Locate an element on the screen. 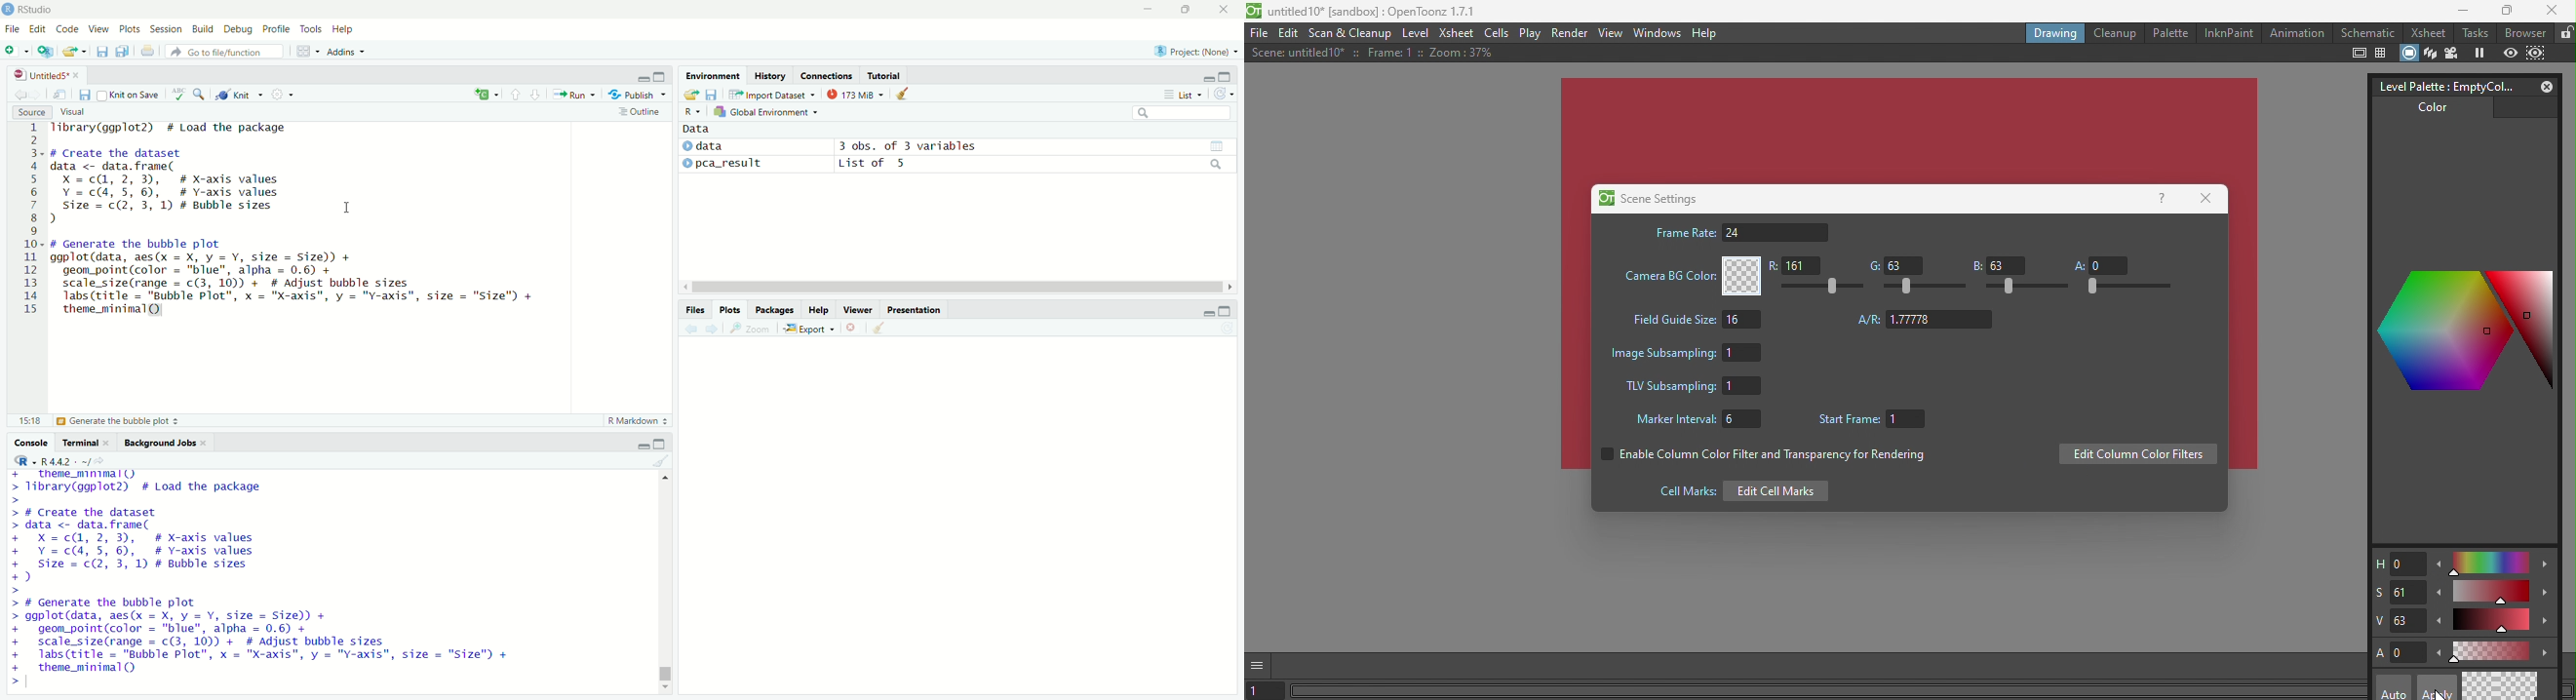  Edit is located at coordinates (40, 30).